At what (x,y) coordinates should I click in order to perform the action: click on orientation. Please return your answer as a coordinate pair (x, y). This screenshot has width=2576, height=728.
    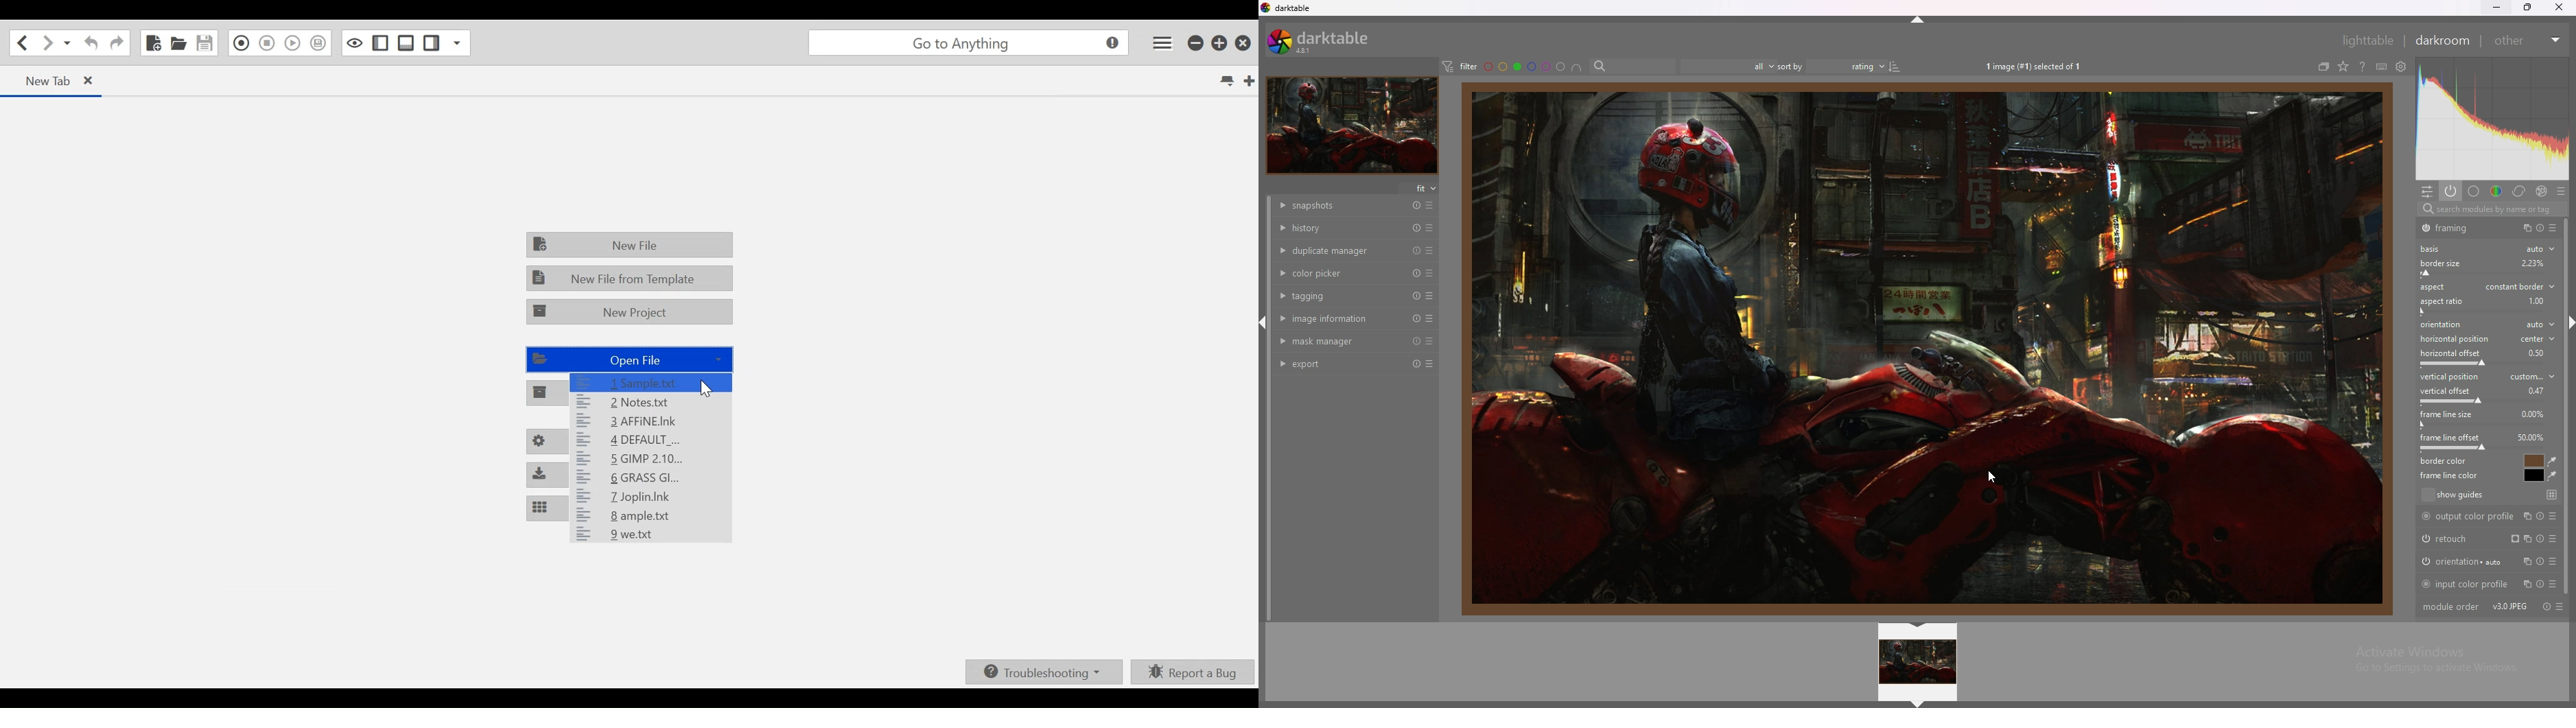
    Looking at the image, I should click on (2487, 561).